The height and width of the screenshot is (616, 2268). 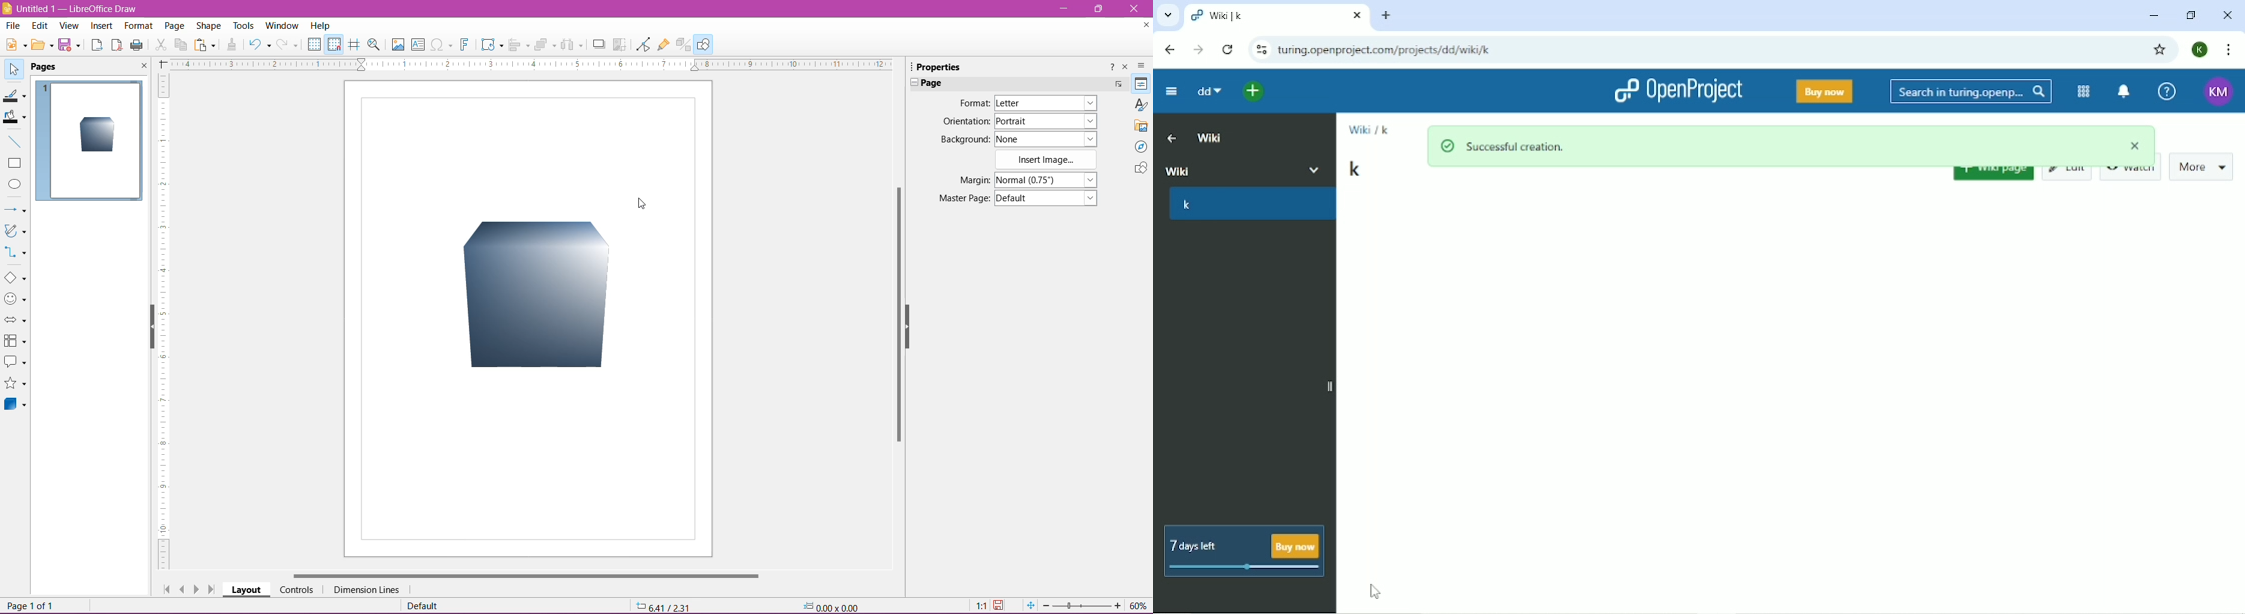 What do you see at coordinates (41, 26) in the screenshot?
I see `Edit` at bounding box center [41, 26].